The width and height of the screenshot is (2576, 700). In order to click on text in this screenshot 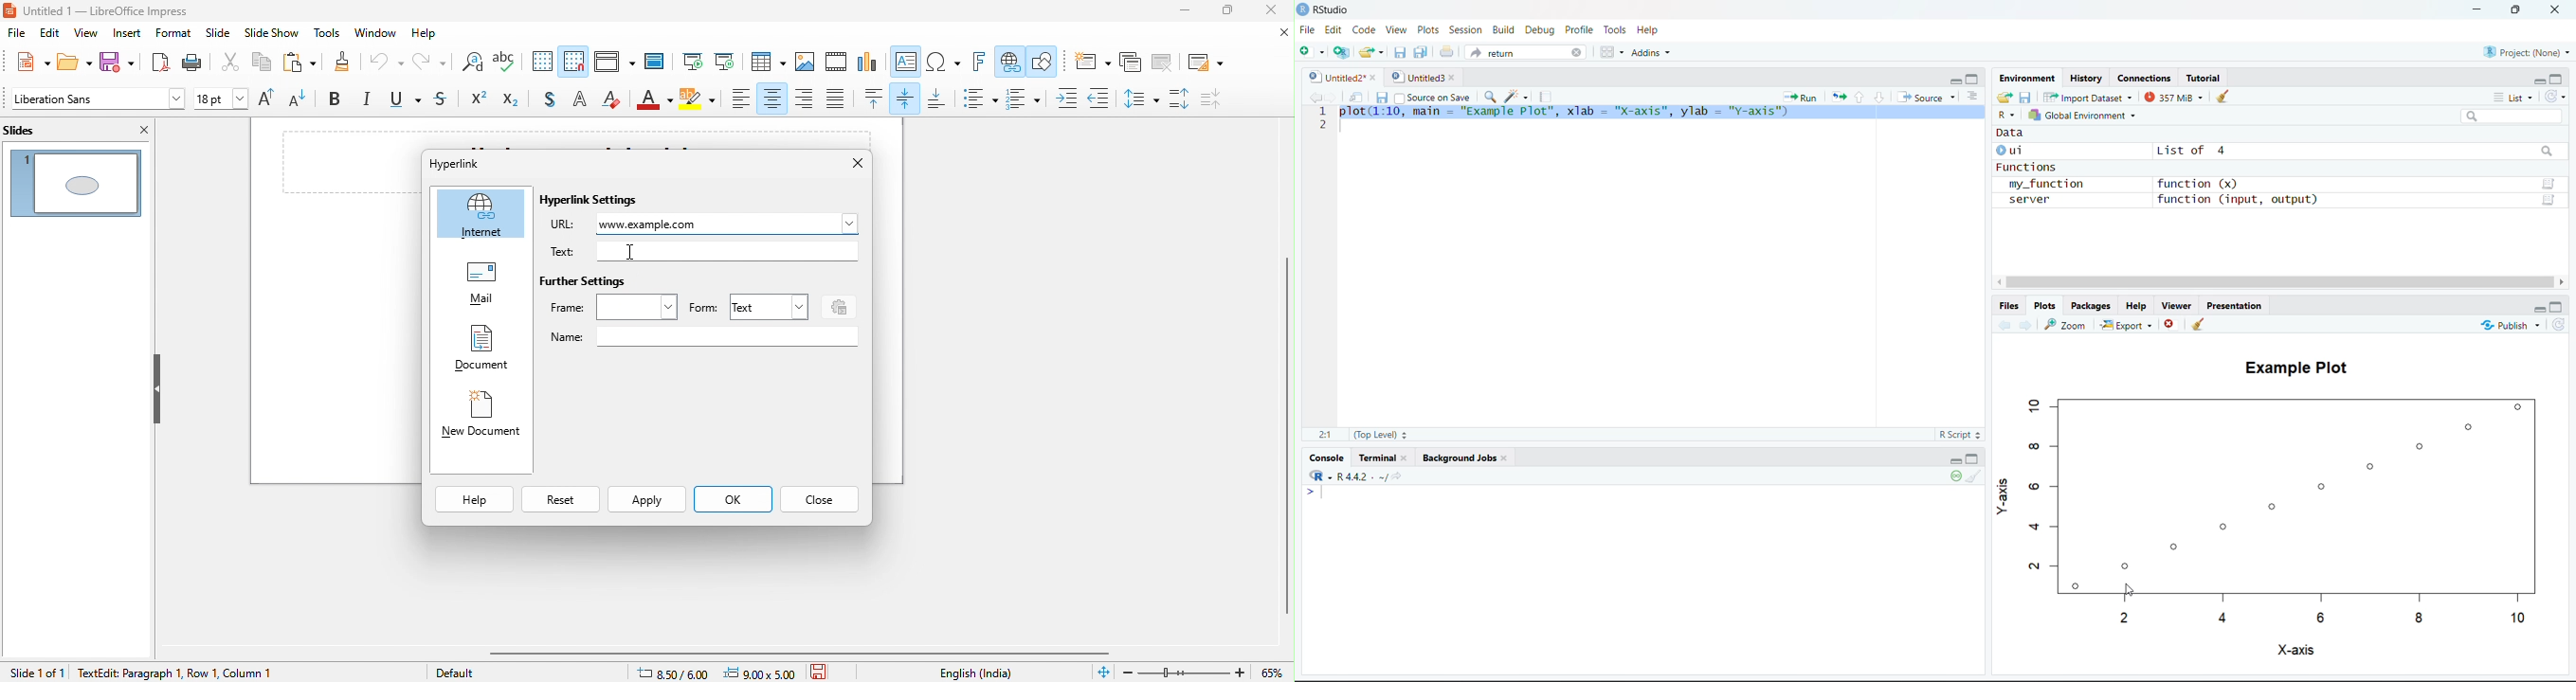, I will do `click(703, 251)`.